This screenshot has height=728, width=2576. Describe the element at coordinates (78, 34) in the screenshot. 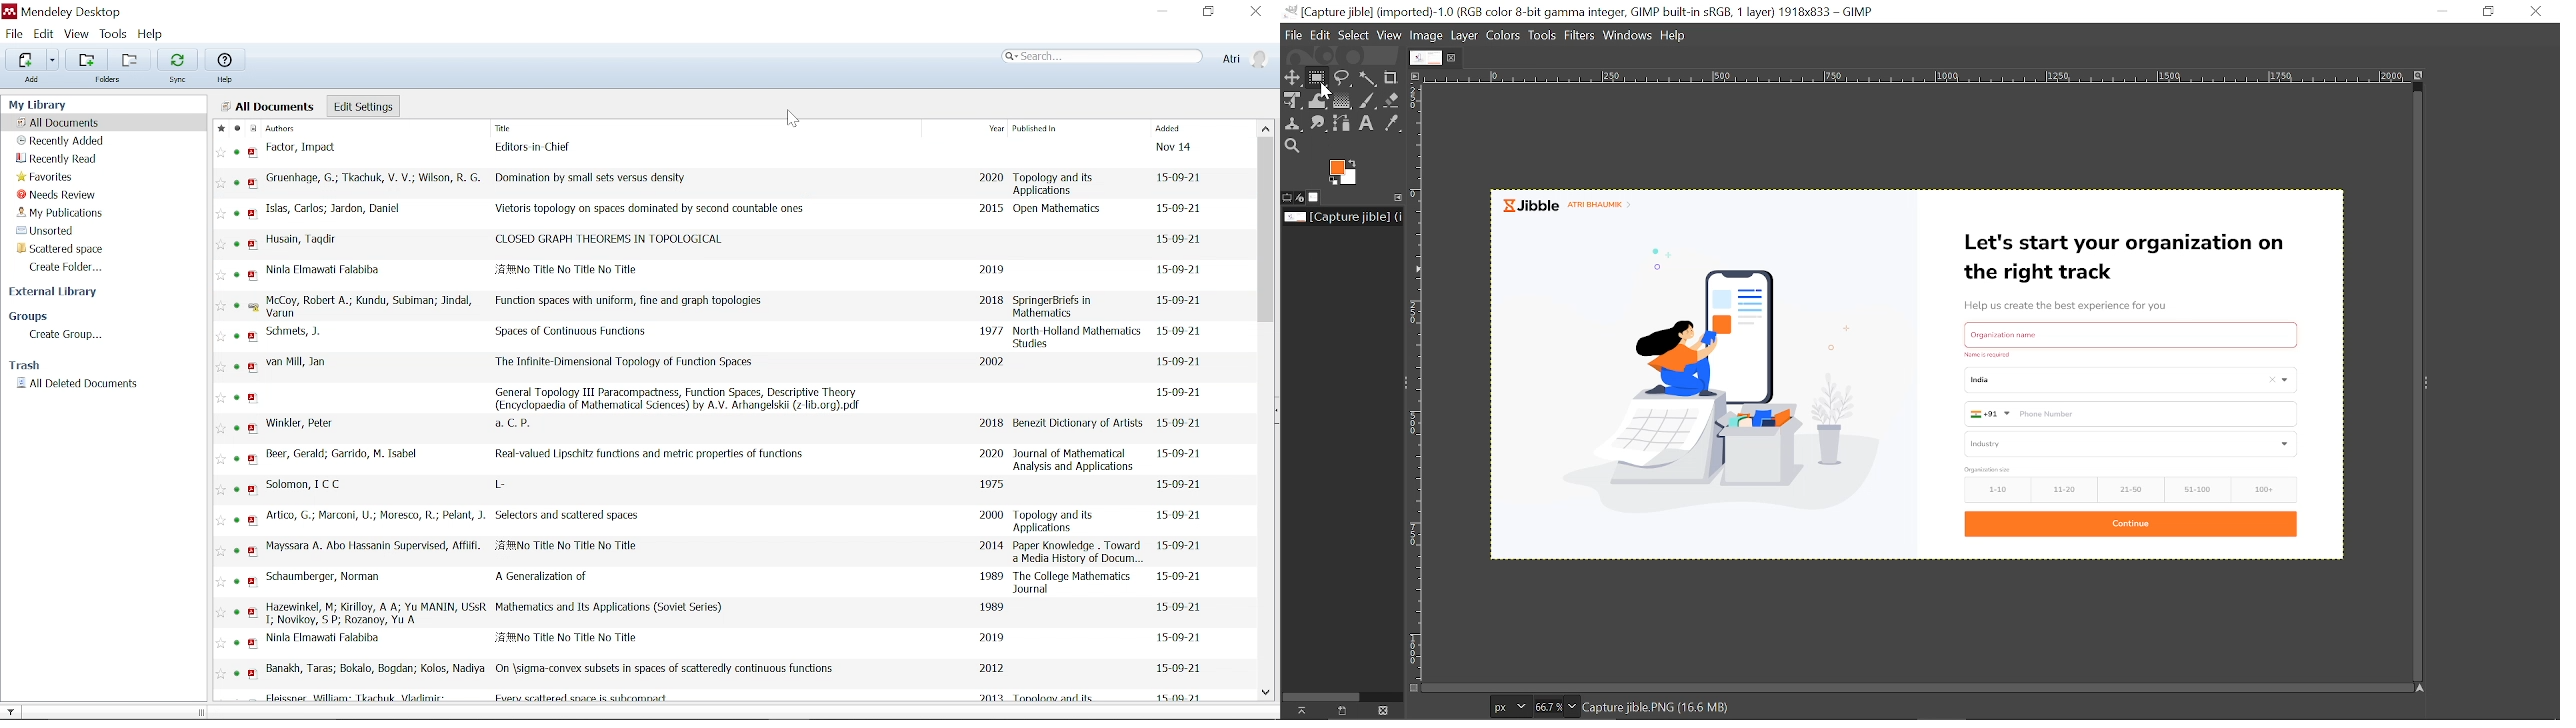

I see `View` at that location.